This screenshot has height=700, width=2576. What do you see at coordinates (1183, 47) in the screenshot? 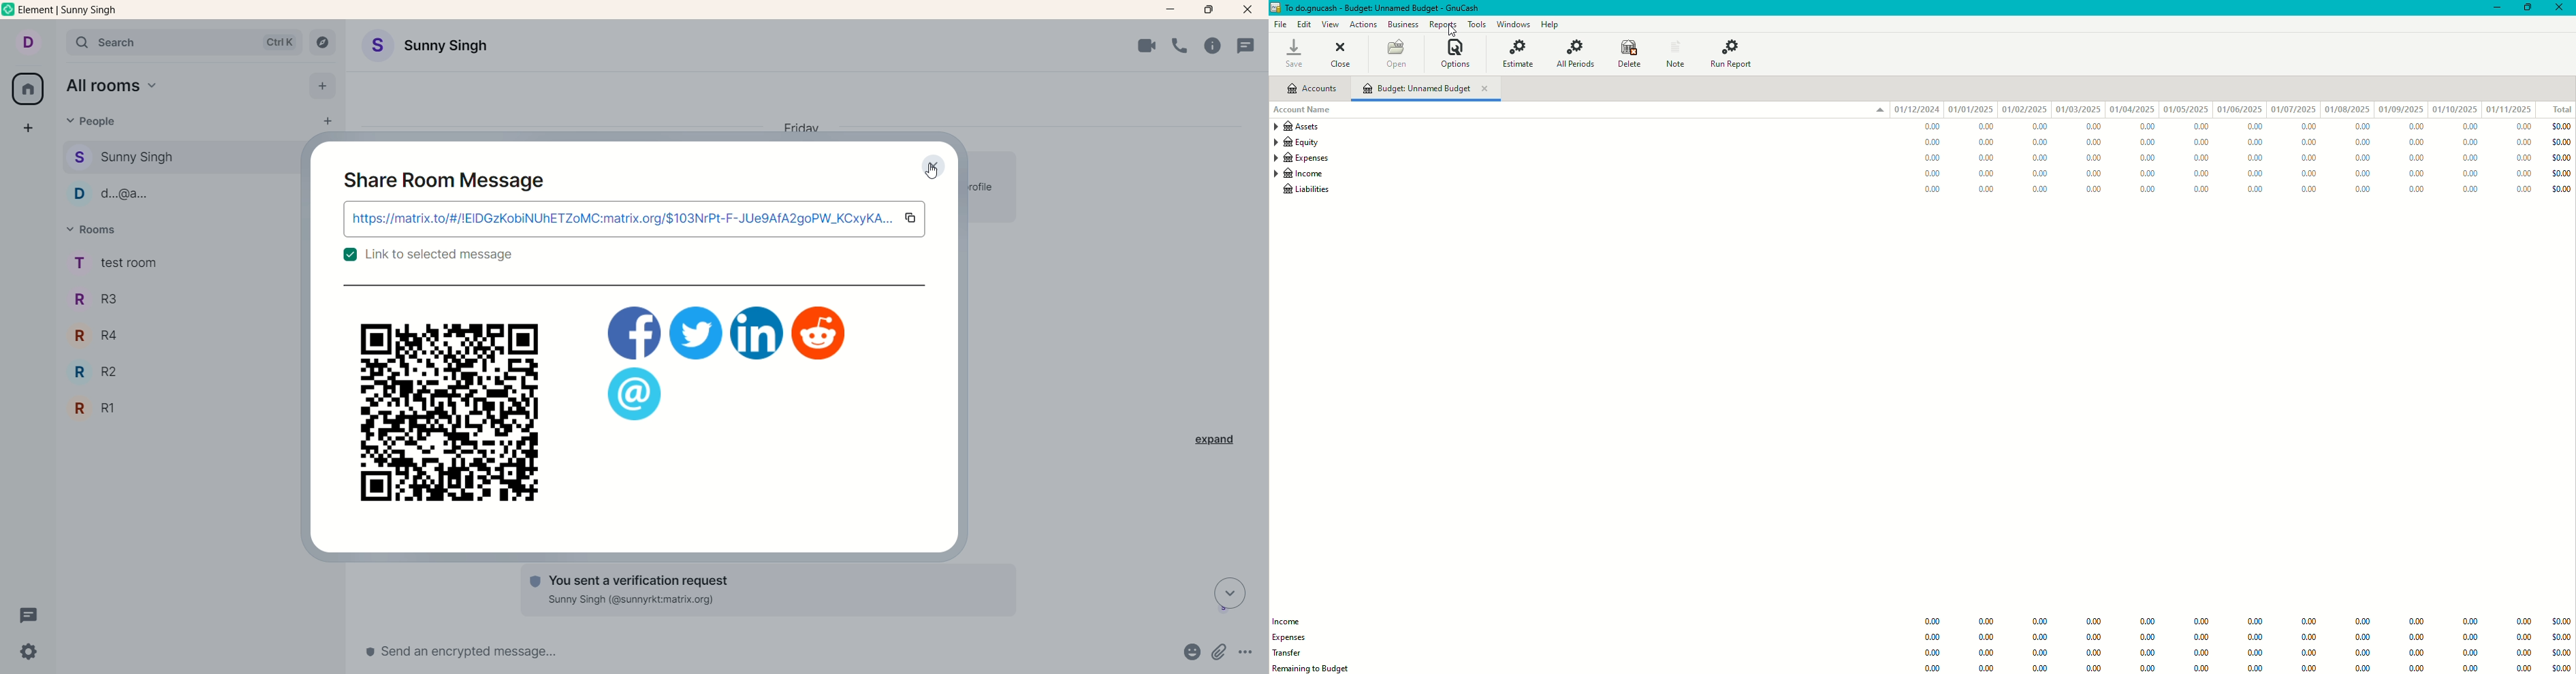
I see `voice call` at bounding box center [1183, 47].